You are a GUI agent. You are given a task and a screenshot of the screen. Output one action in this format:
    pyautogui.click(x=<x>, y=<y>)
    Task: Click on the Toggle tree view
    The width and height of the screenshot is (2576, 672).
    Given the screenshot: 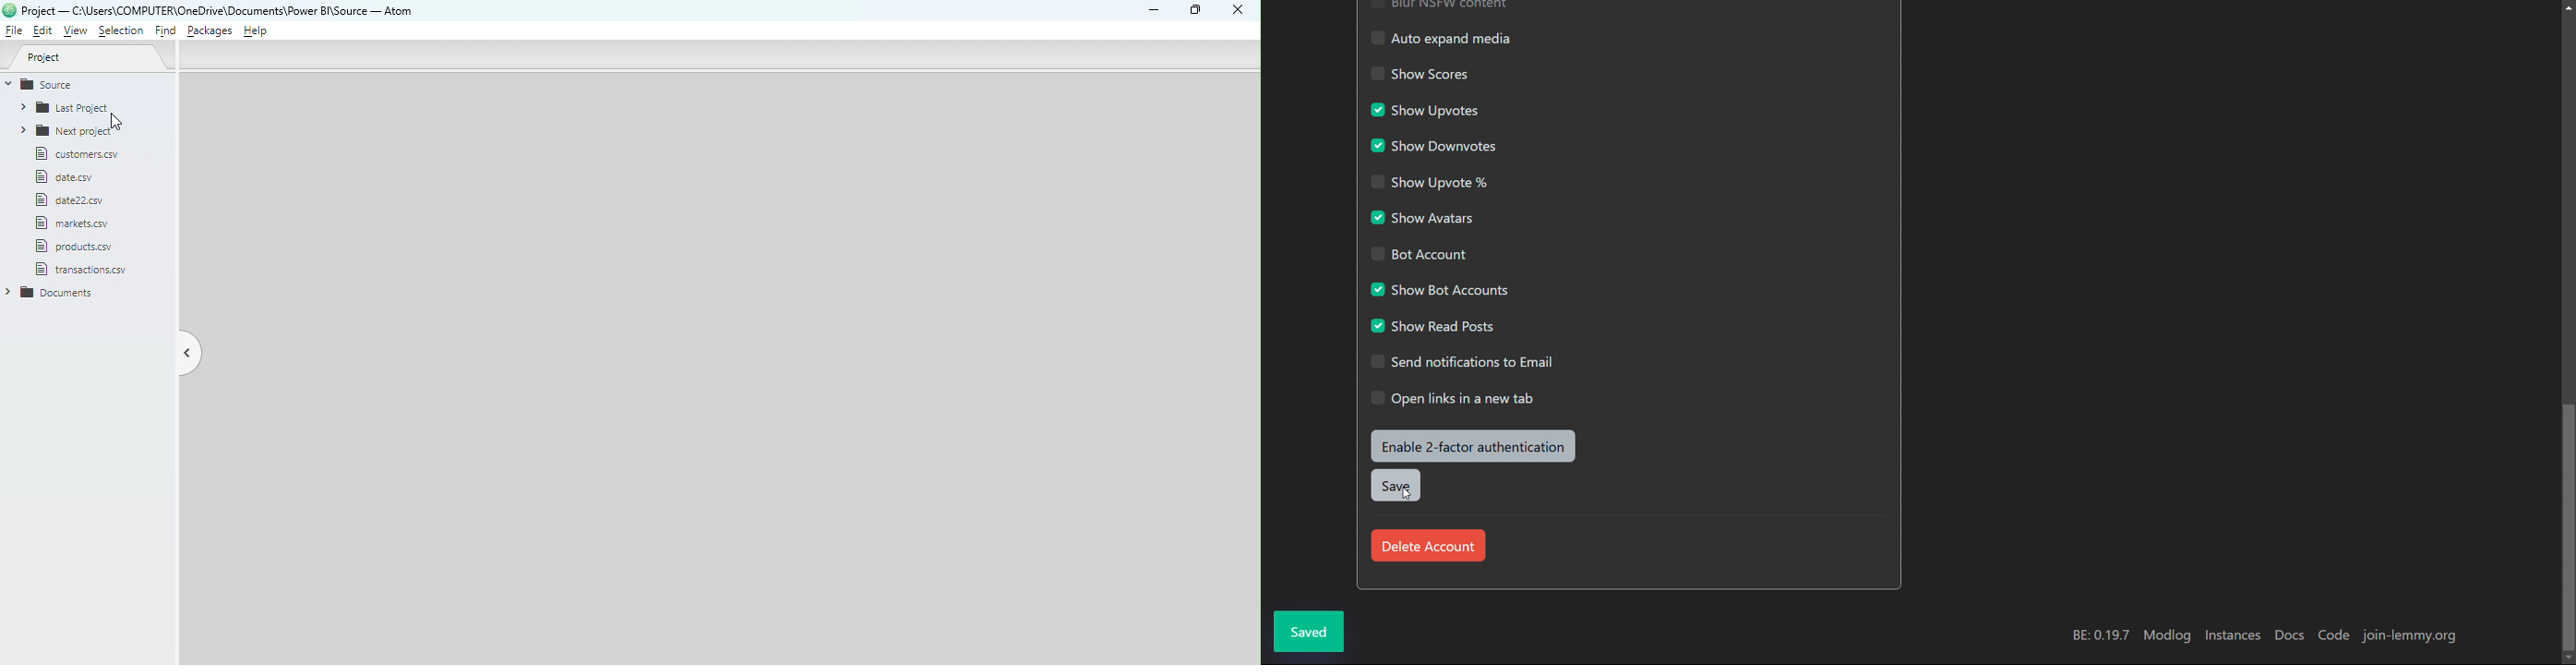 What is the action you would take?
    pyautogui.click(x=190, y=354)
    